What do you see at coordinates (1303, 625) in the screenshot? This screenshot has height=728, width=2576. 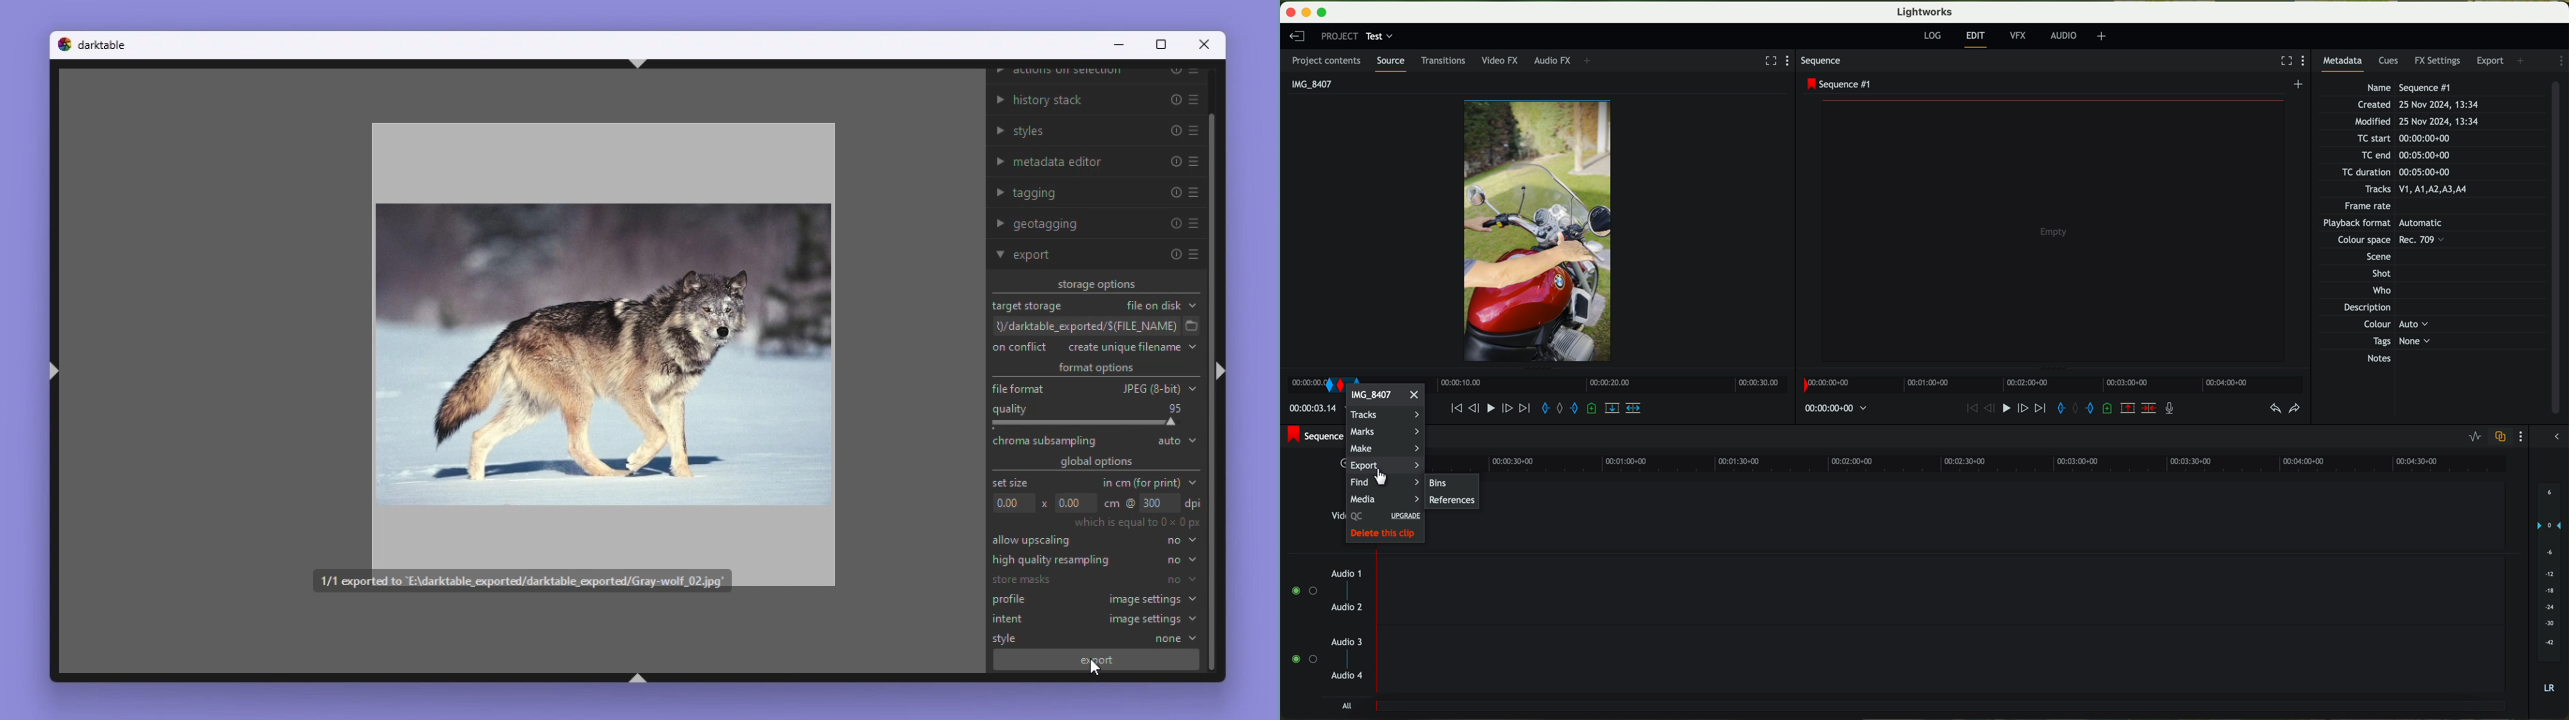 I see `enable audio tracks` at bounding box center [1303, 625].